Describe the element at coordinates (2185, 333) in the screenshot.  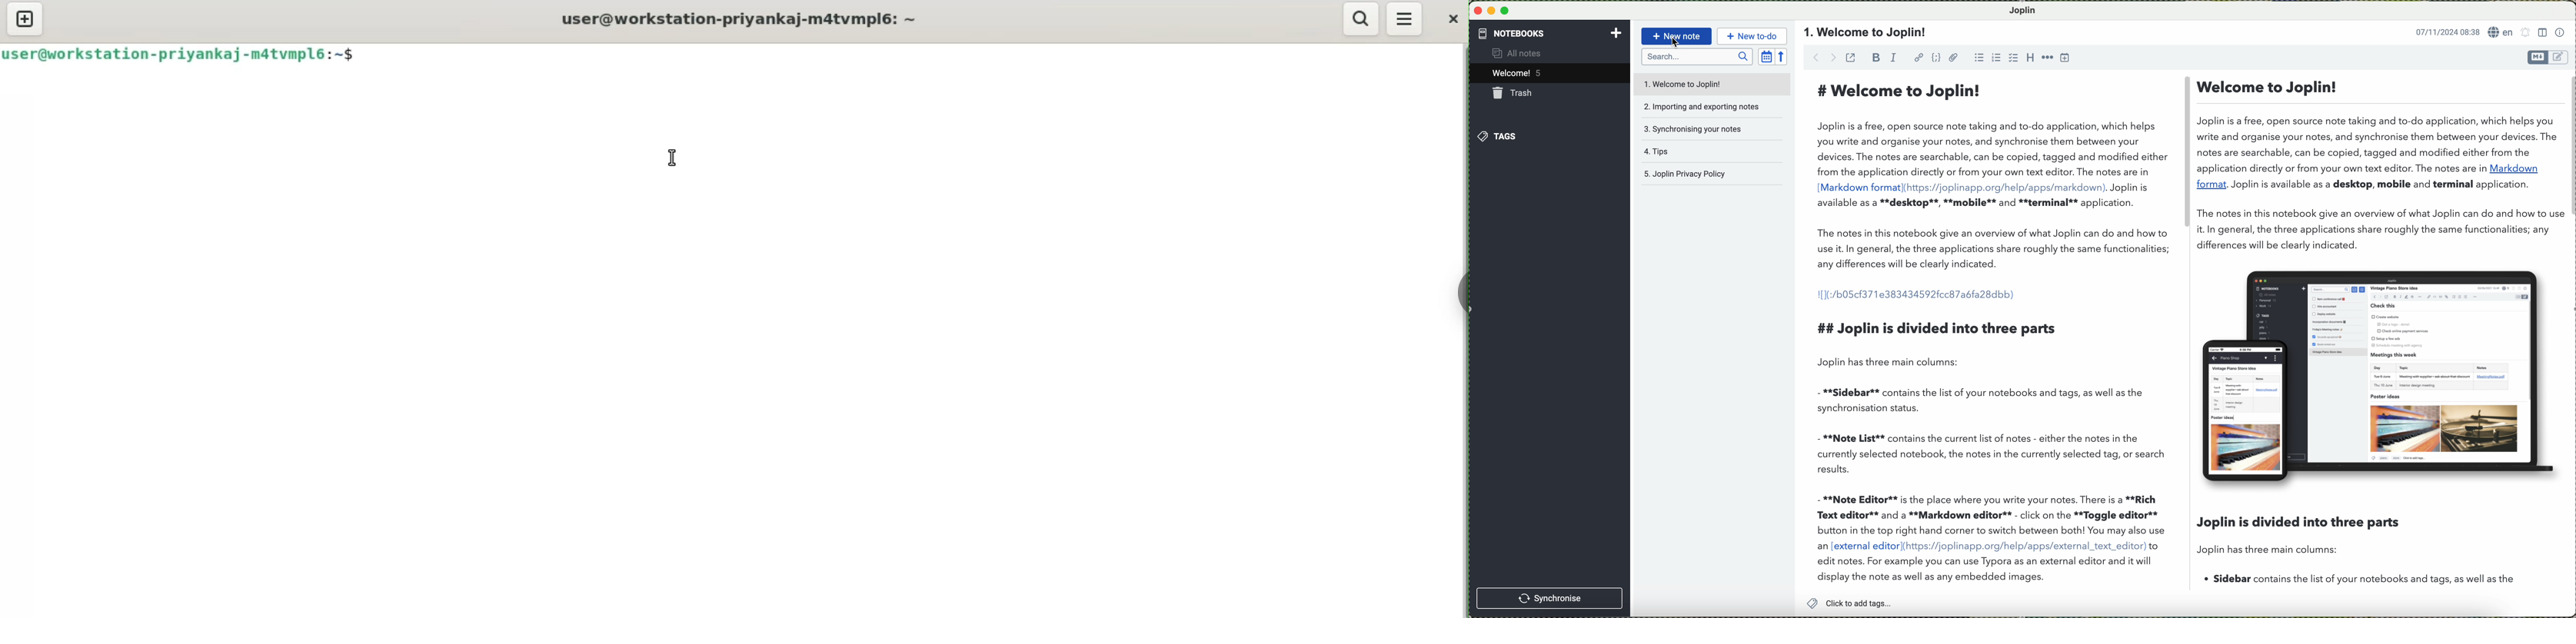
I see `worksapce` at that location.